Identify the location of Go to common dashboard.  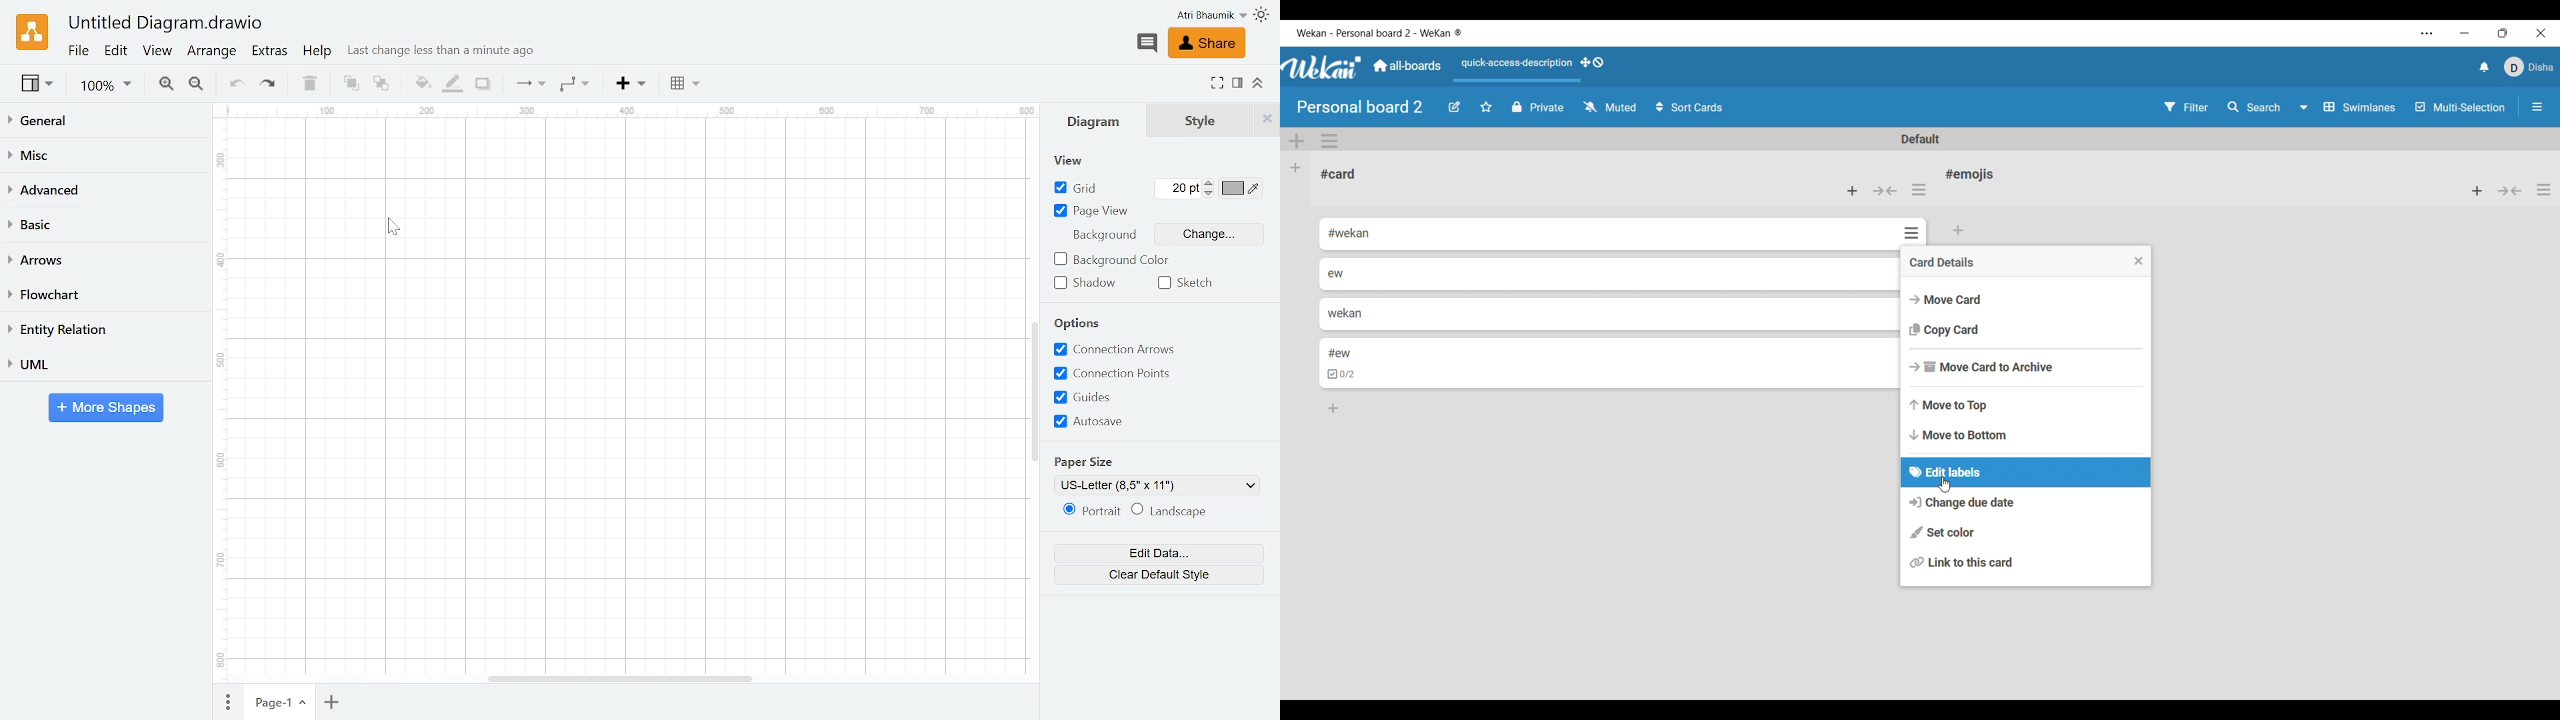
(1407, 65).